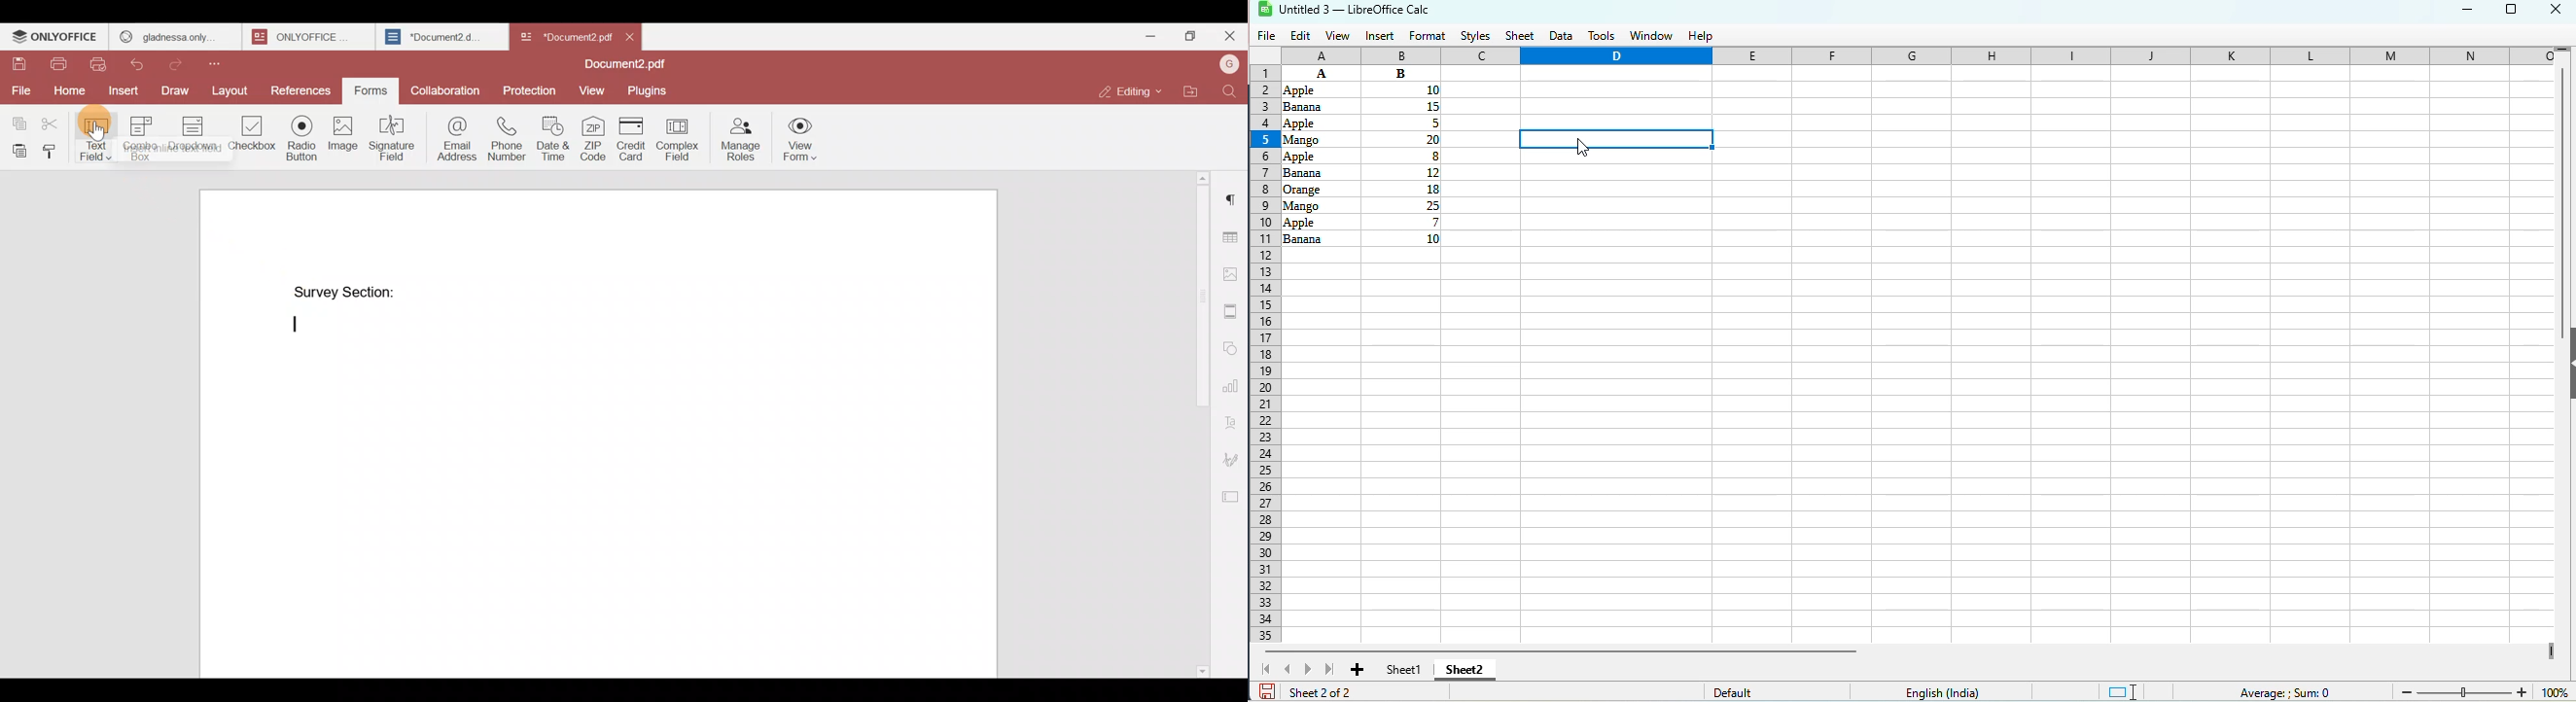 This screenshot has width=2576, height=728. What do you see at coordinates (1267, 692) in the screenshot?
I see `click to save document` at bounding box center [1267, 692].